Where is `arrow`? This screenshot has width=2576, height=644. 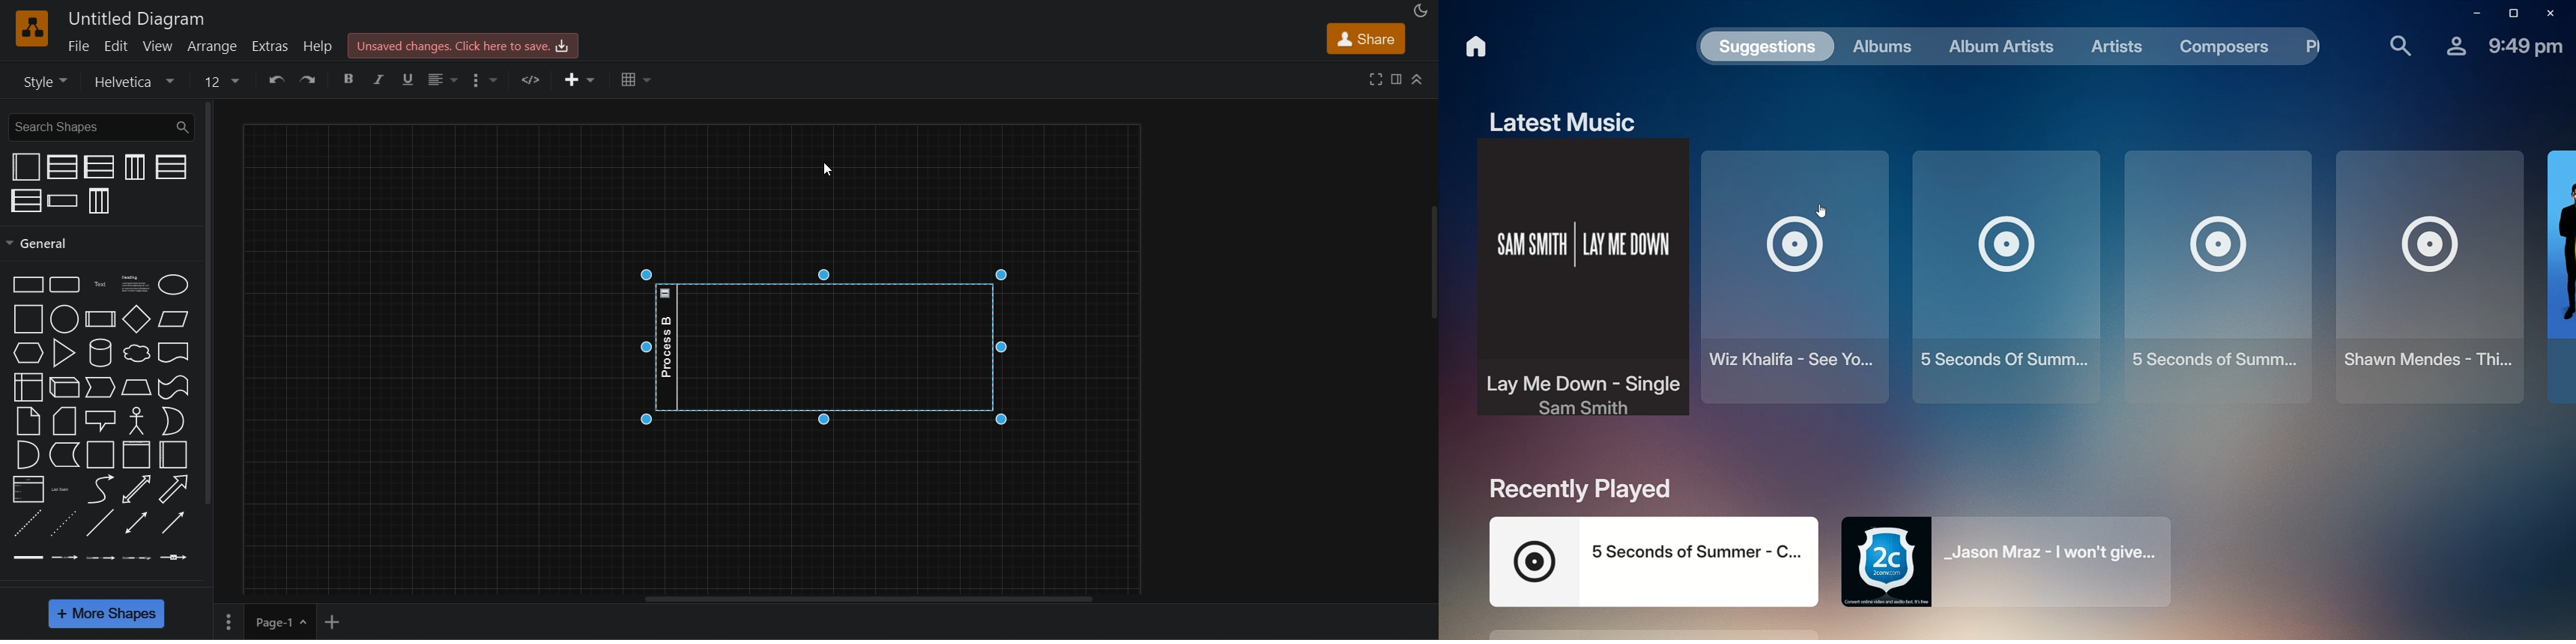 arrow is located at coordinates (175, 489).